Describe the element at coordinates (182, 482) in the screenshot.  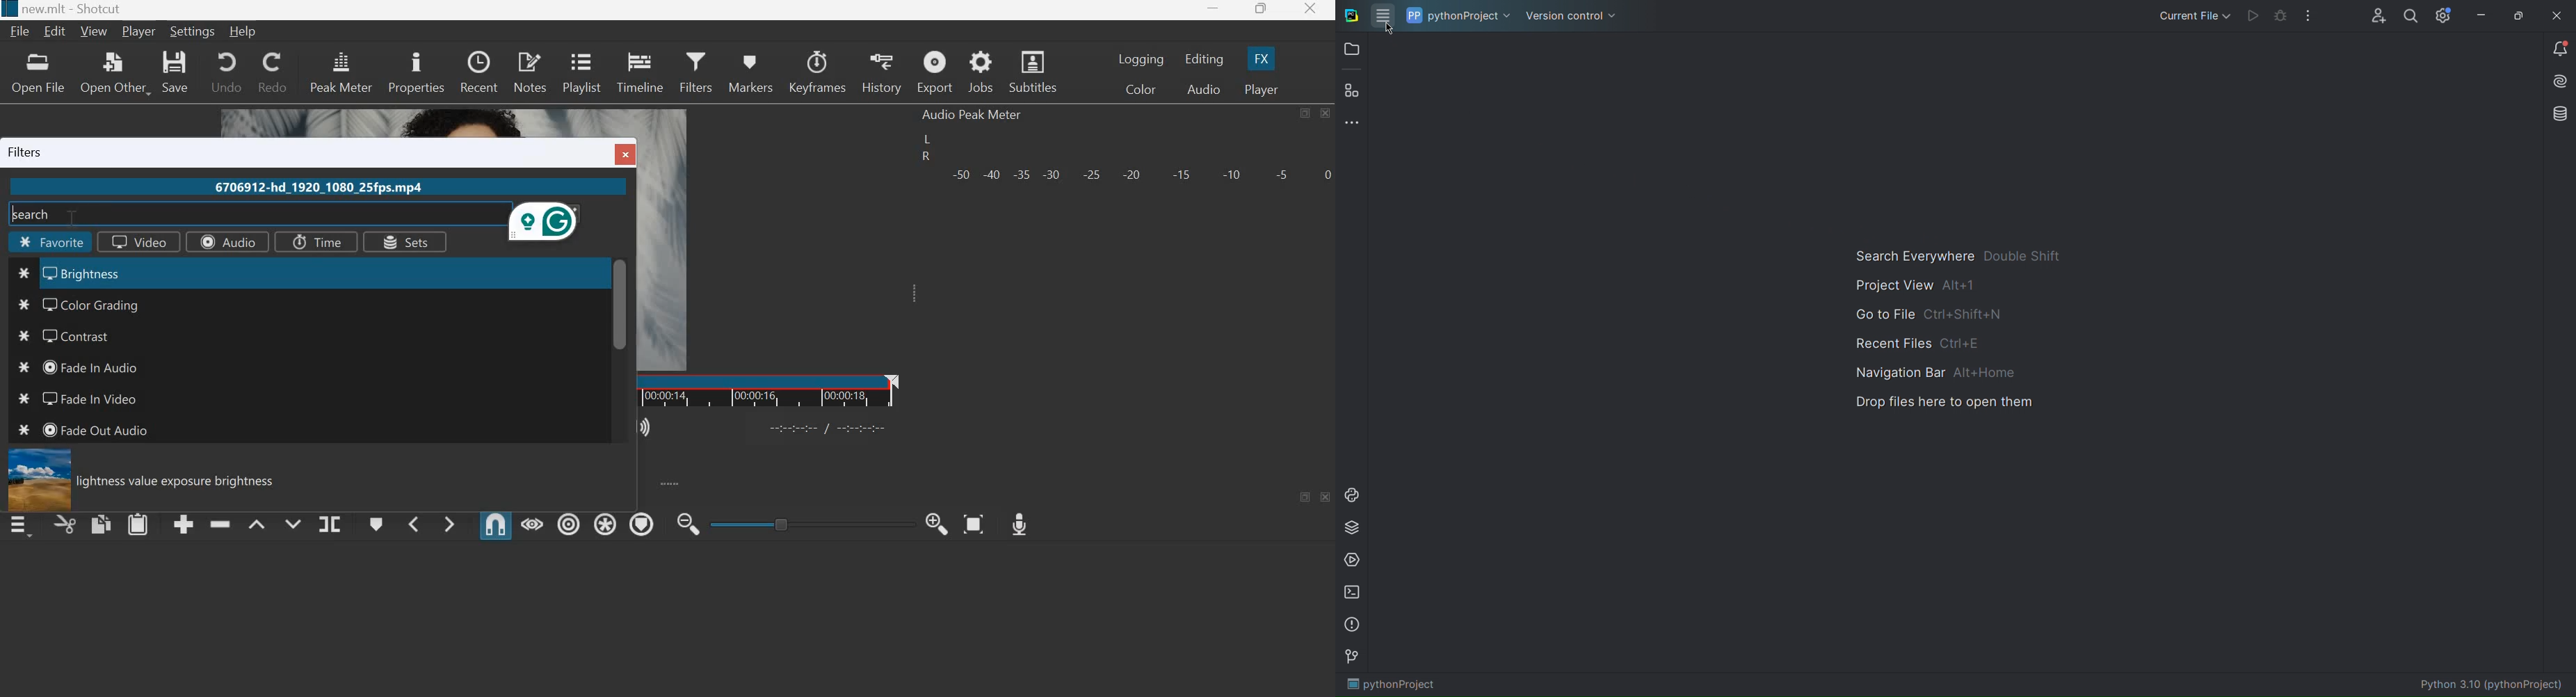
I see `lightness value exposure brightness` at that location.